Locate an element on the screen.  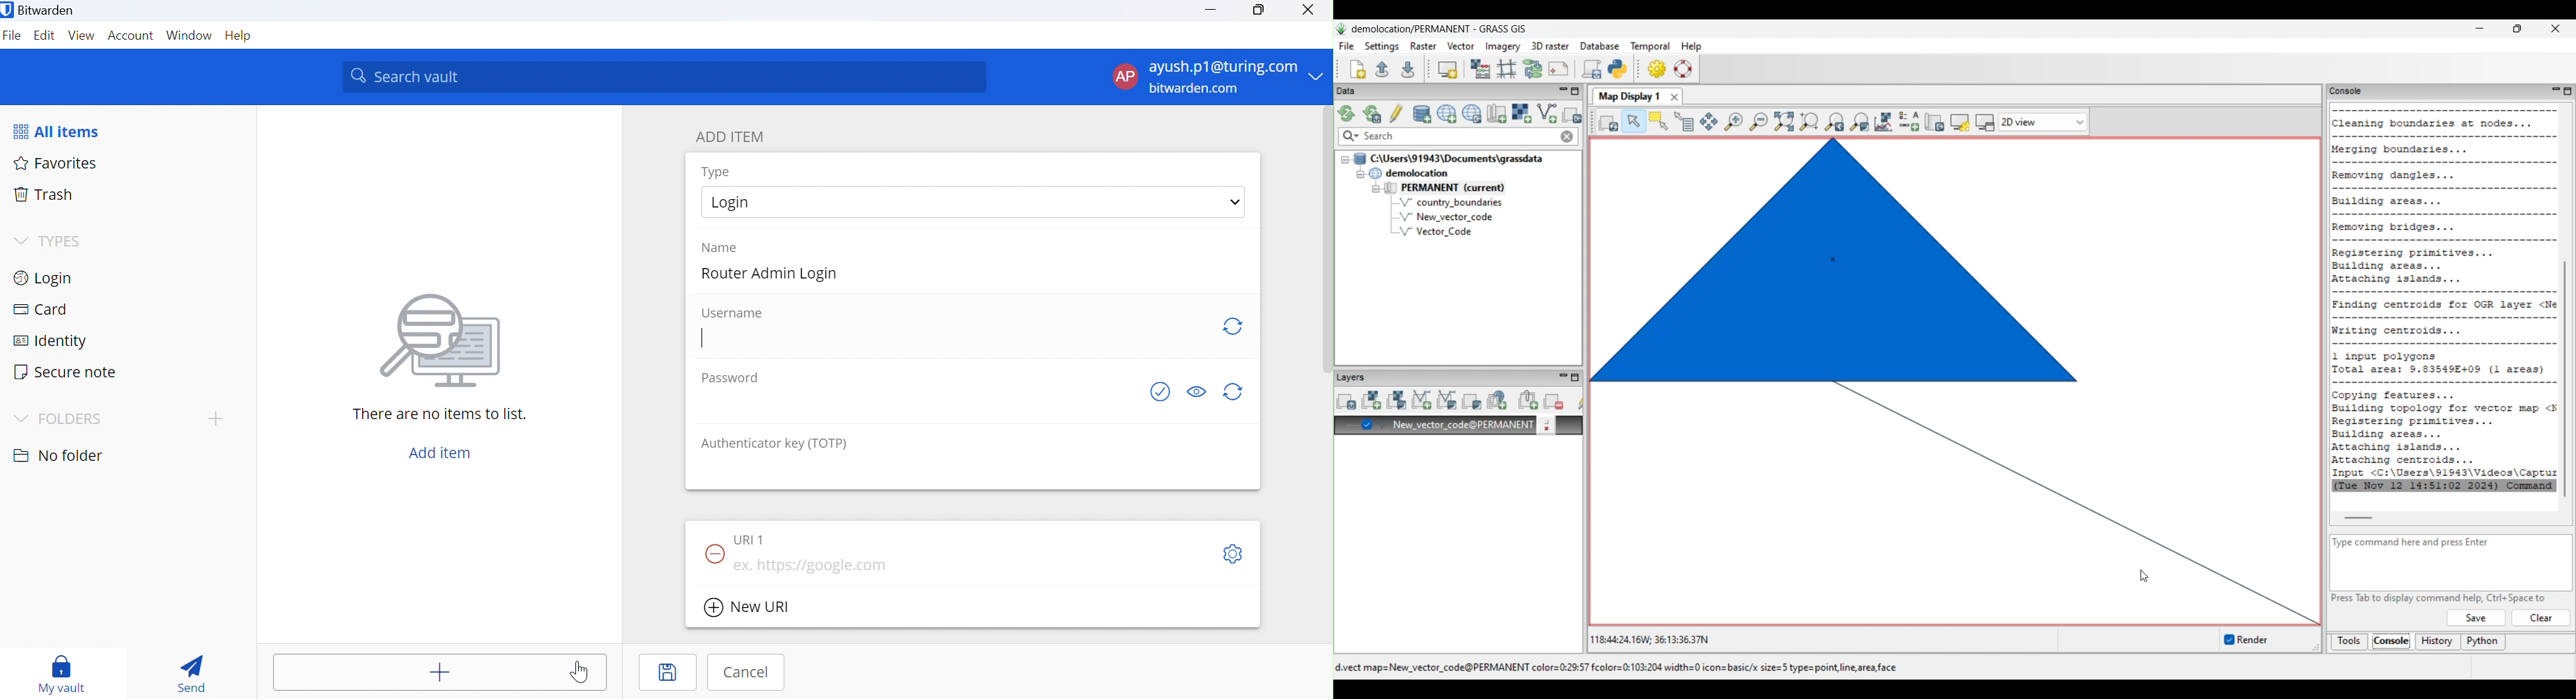
add username is located at coordinates (953, 340).